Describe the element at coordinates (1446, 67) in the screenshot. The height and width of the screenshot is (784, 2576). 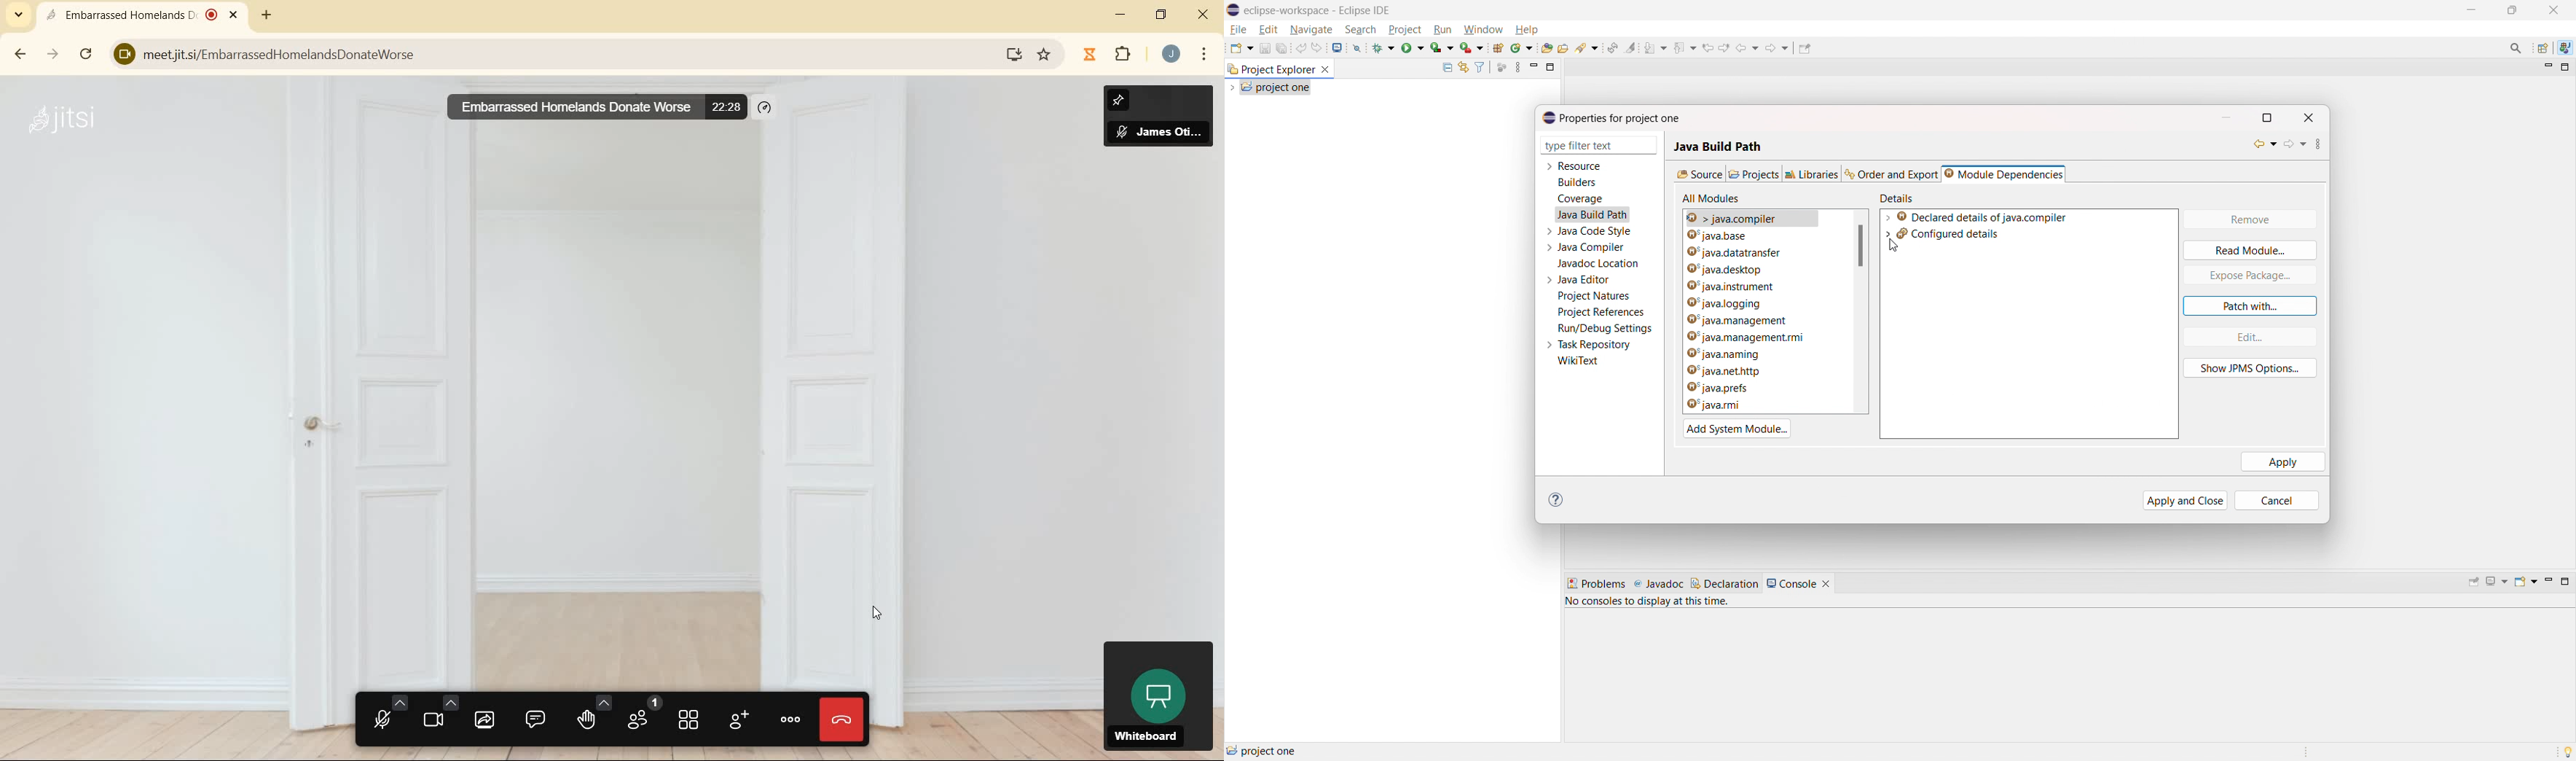
I see `collapse all` at that location.